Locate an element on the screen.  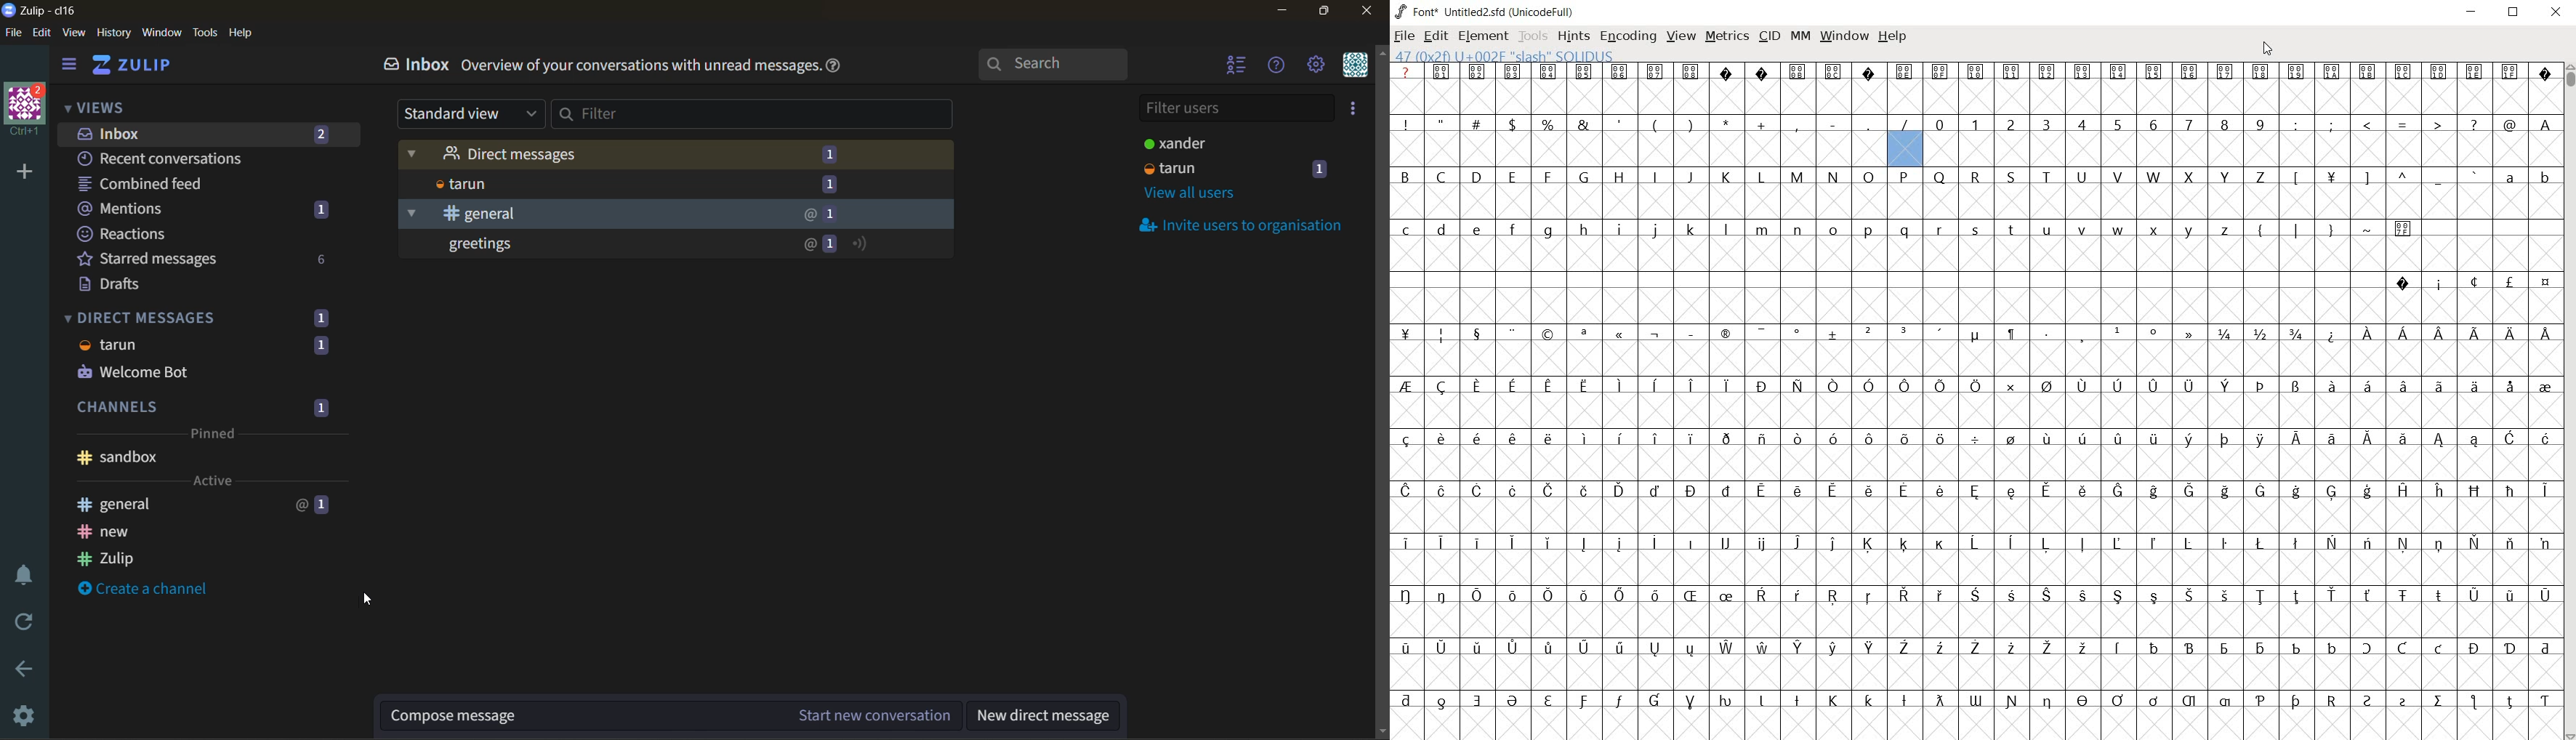
special letters is located at coordinates (1977, 386).